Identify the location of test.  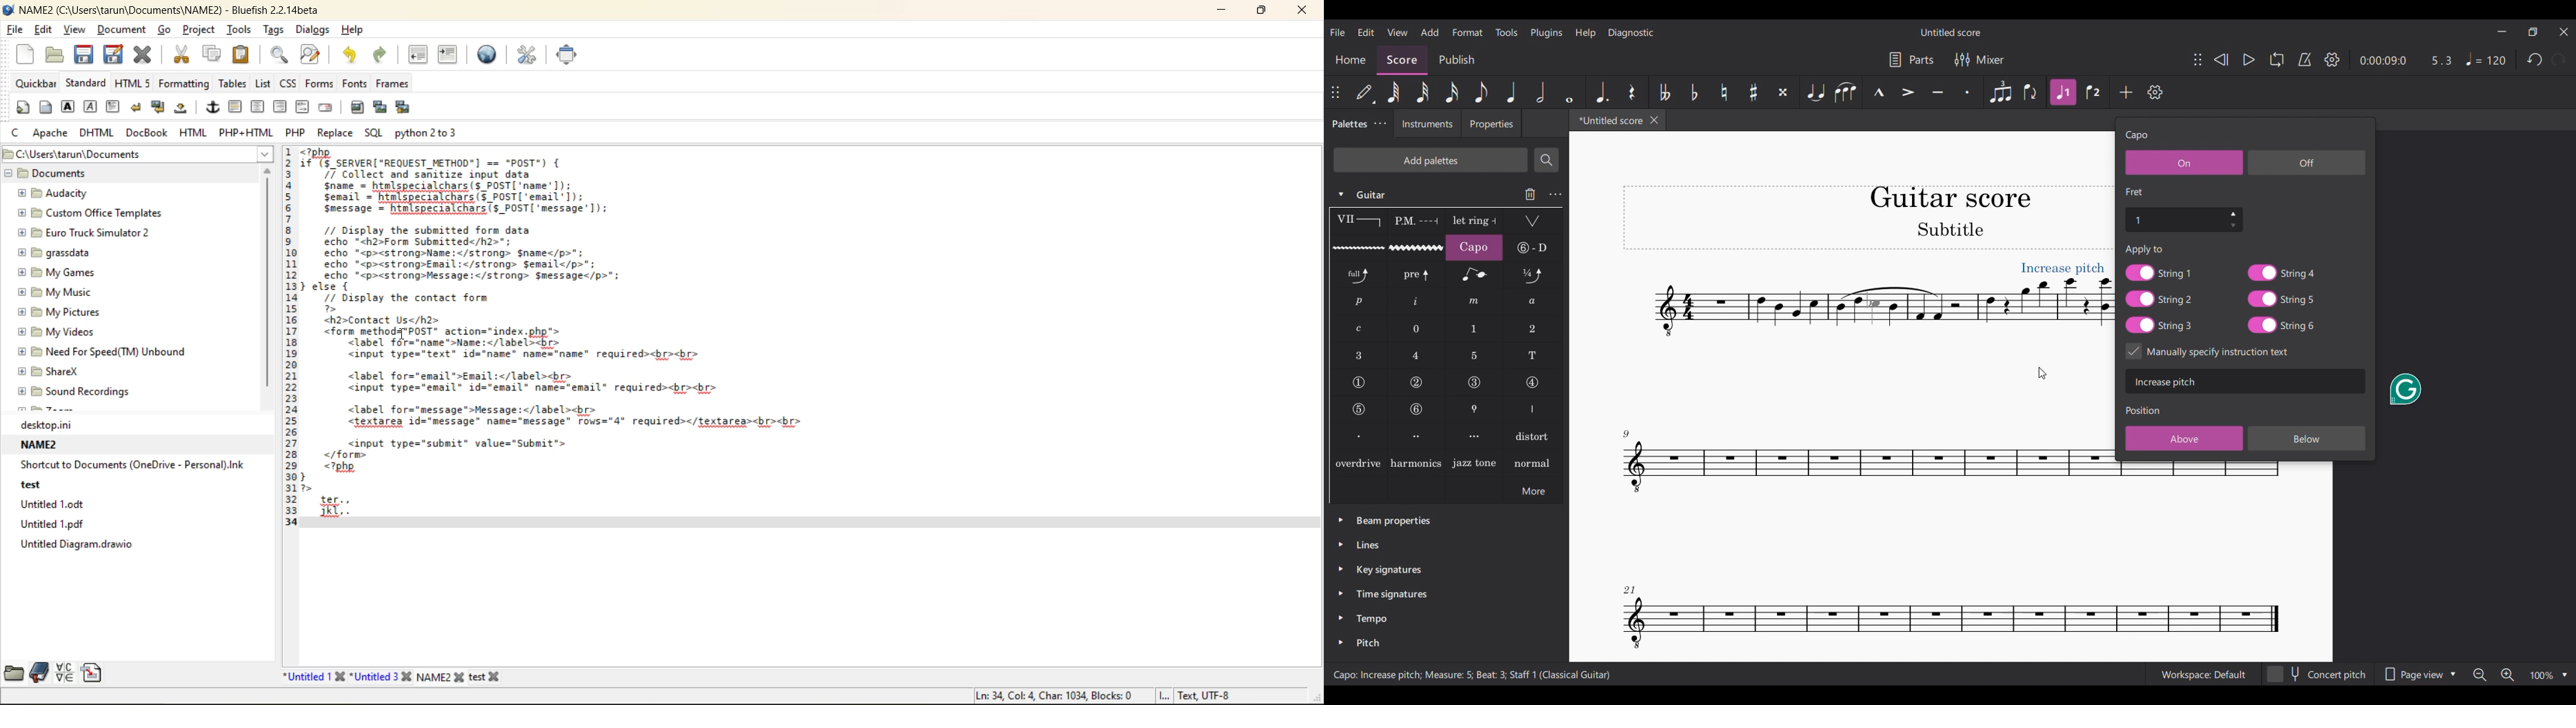
(41, 487).